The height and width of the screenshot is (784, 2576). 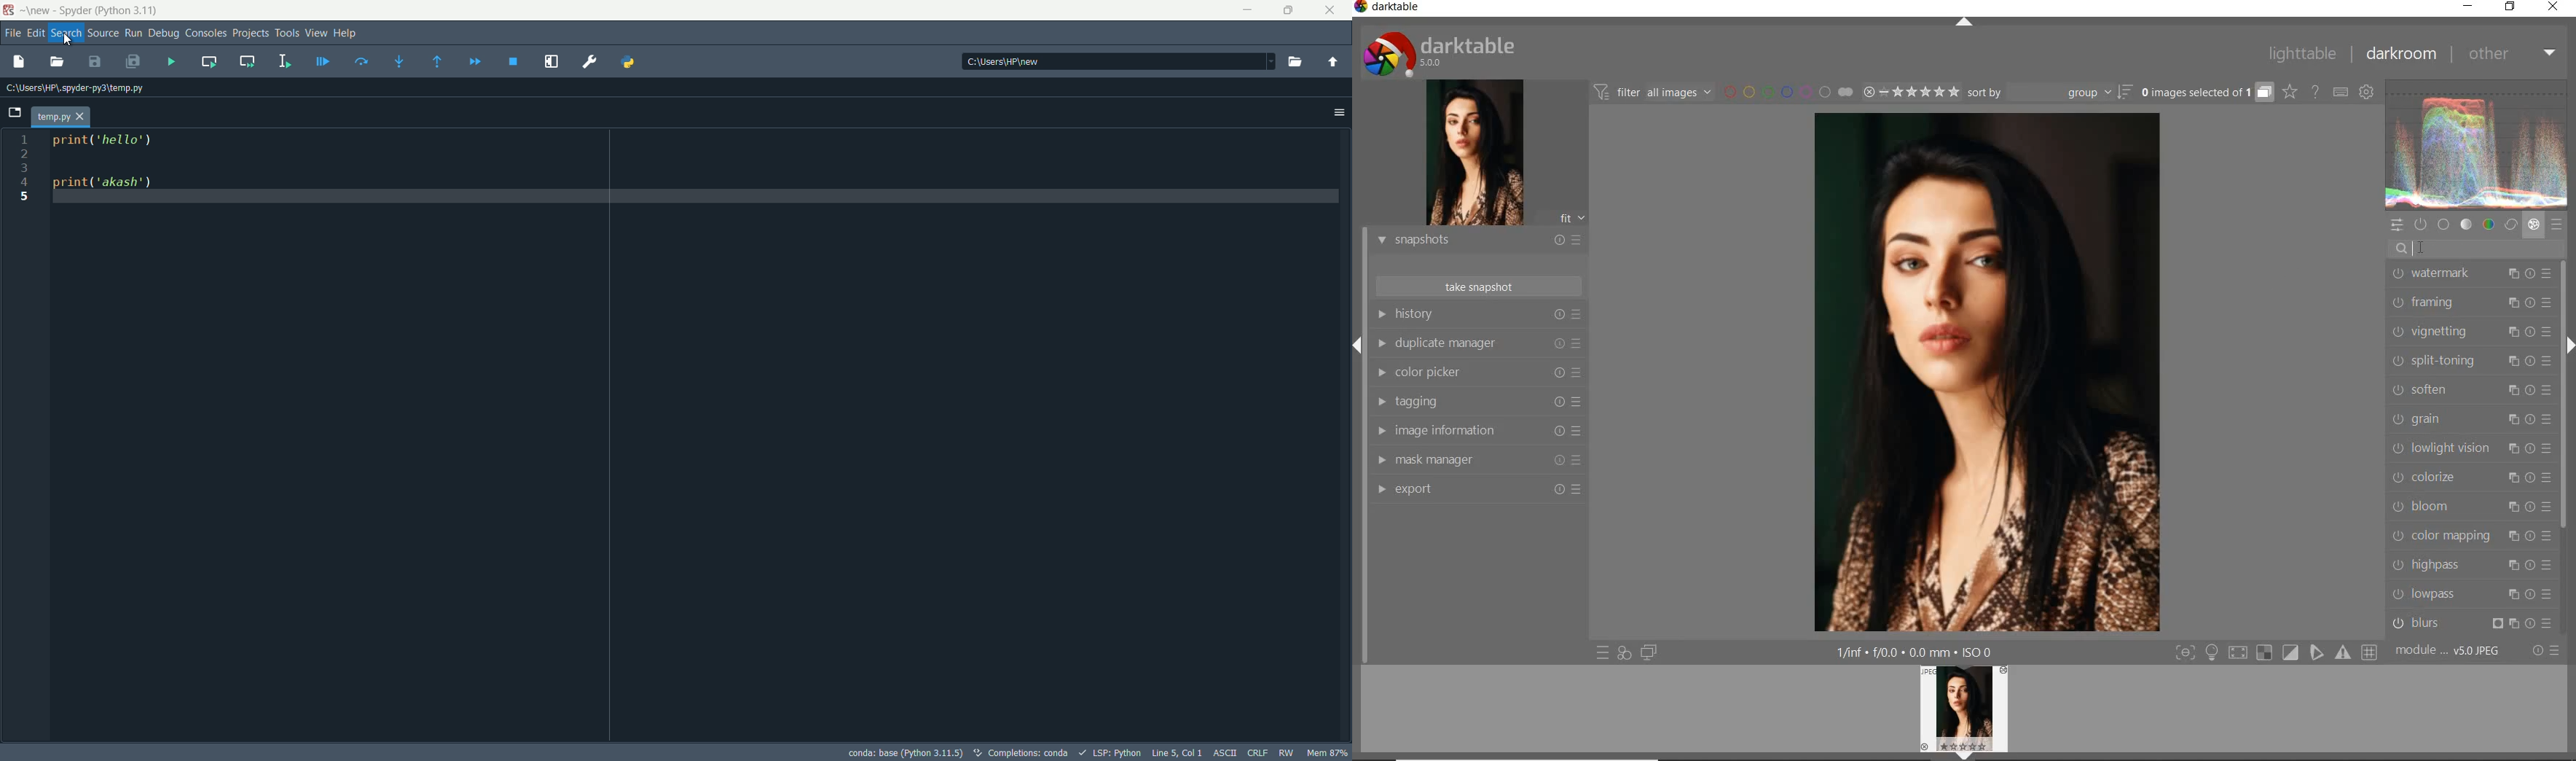 I want to click on new file, so click(x=22, y=63).